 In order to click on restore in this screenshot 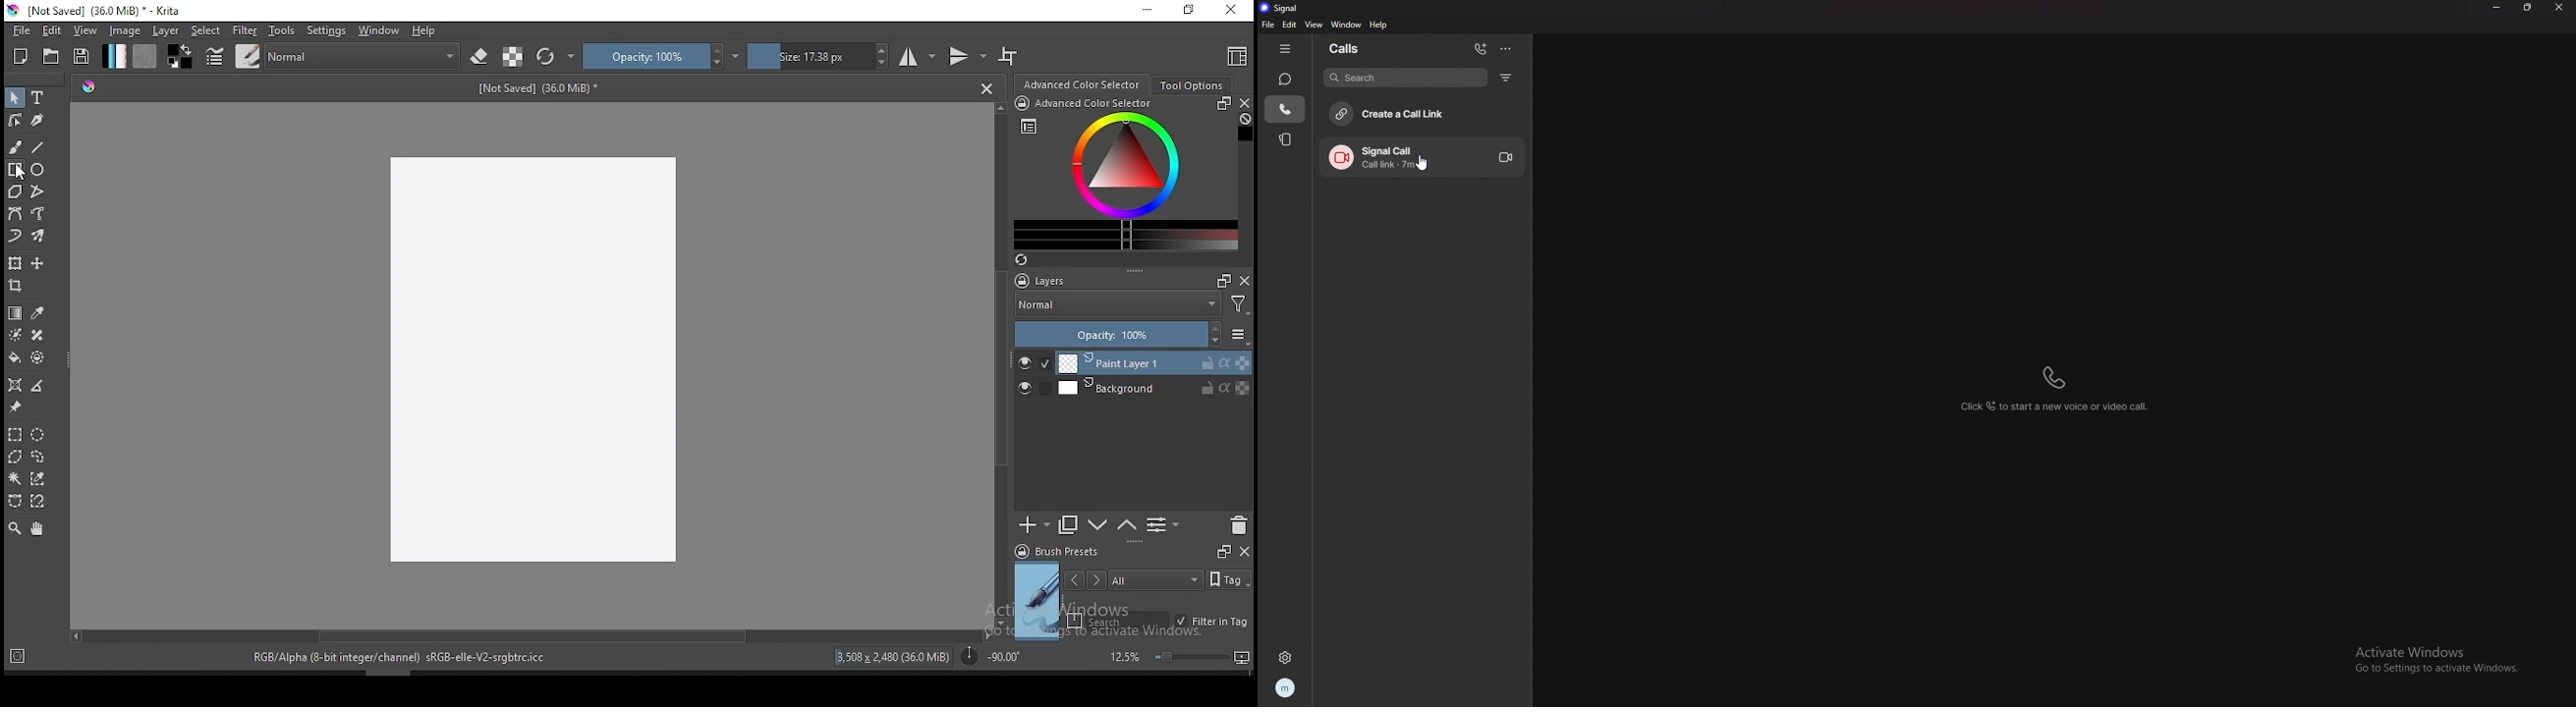, I will do `click(1193, 11)`.